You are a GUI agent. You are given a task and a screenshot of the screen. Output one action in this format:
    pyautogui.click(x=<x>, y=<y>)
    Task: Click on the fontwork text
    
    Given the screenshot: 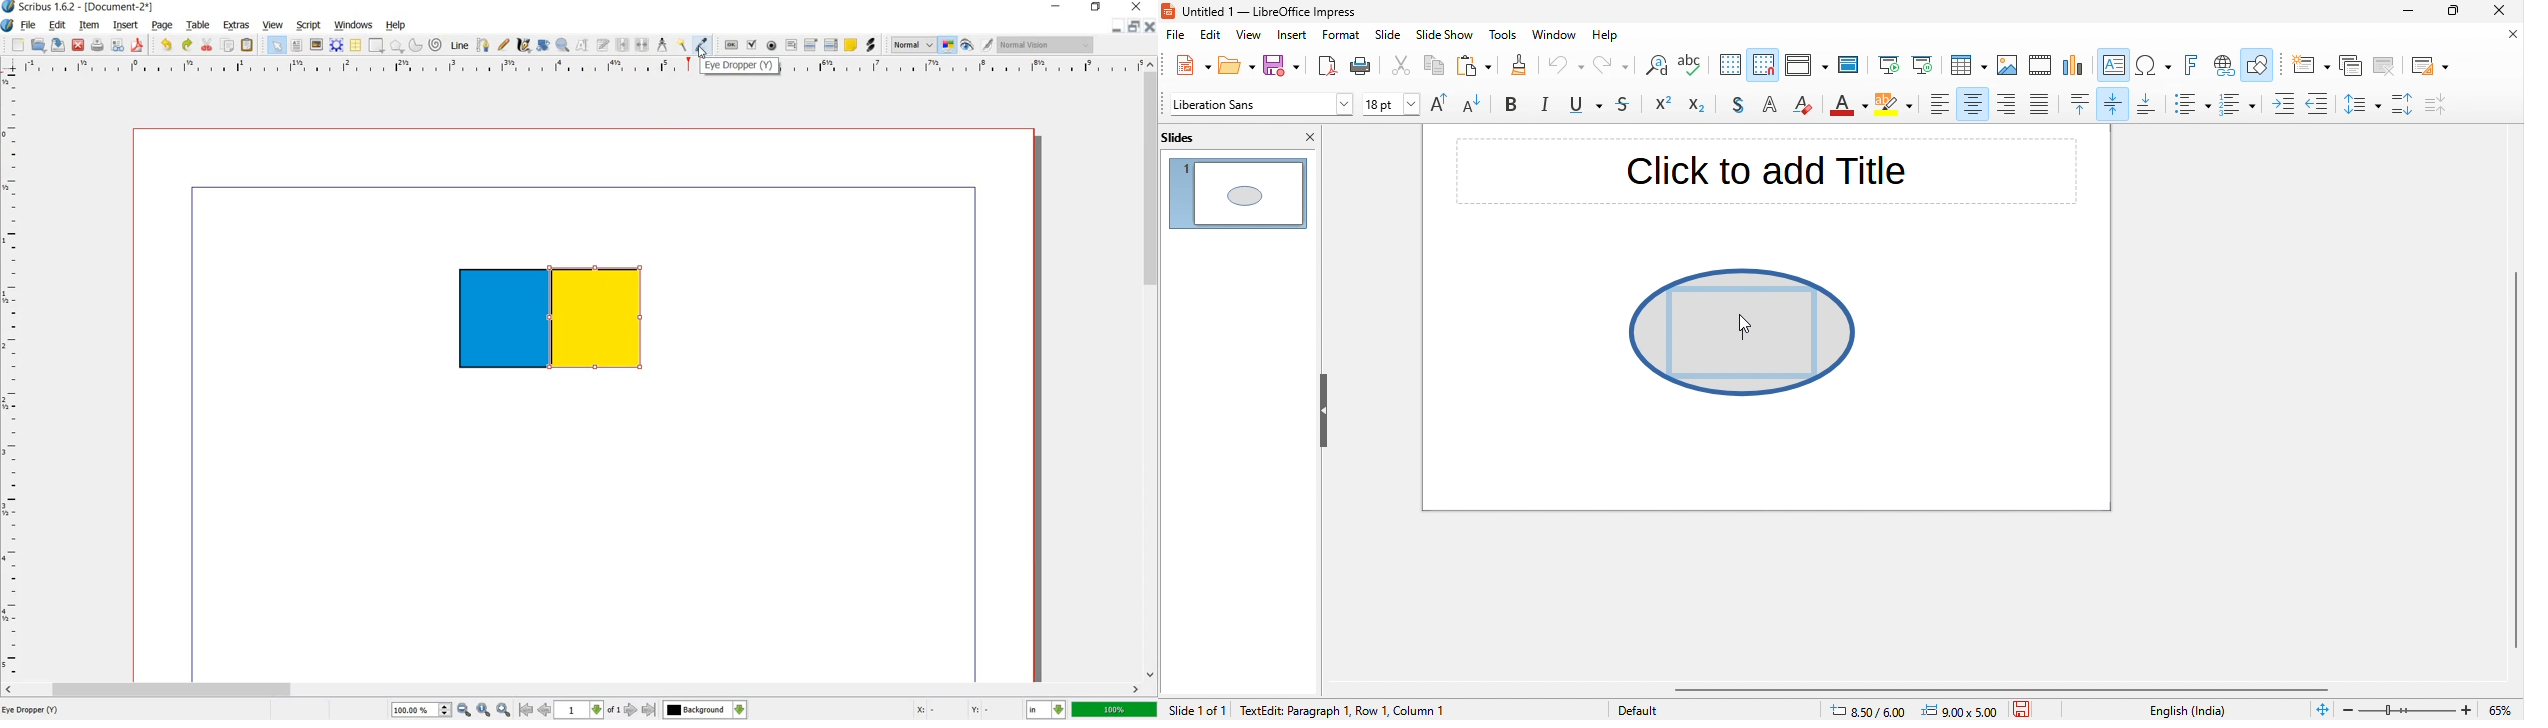 What is the action you would take?
    pyautogui.click(x=2194, y=66)
    